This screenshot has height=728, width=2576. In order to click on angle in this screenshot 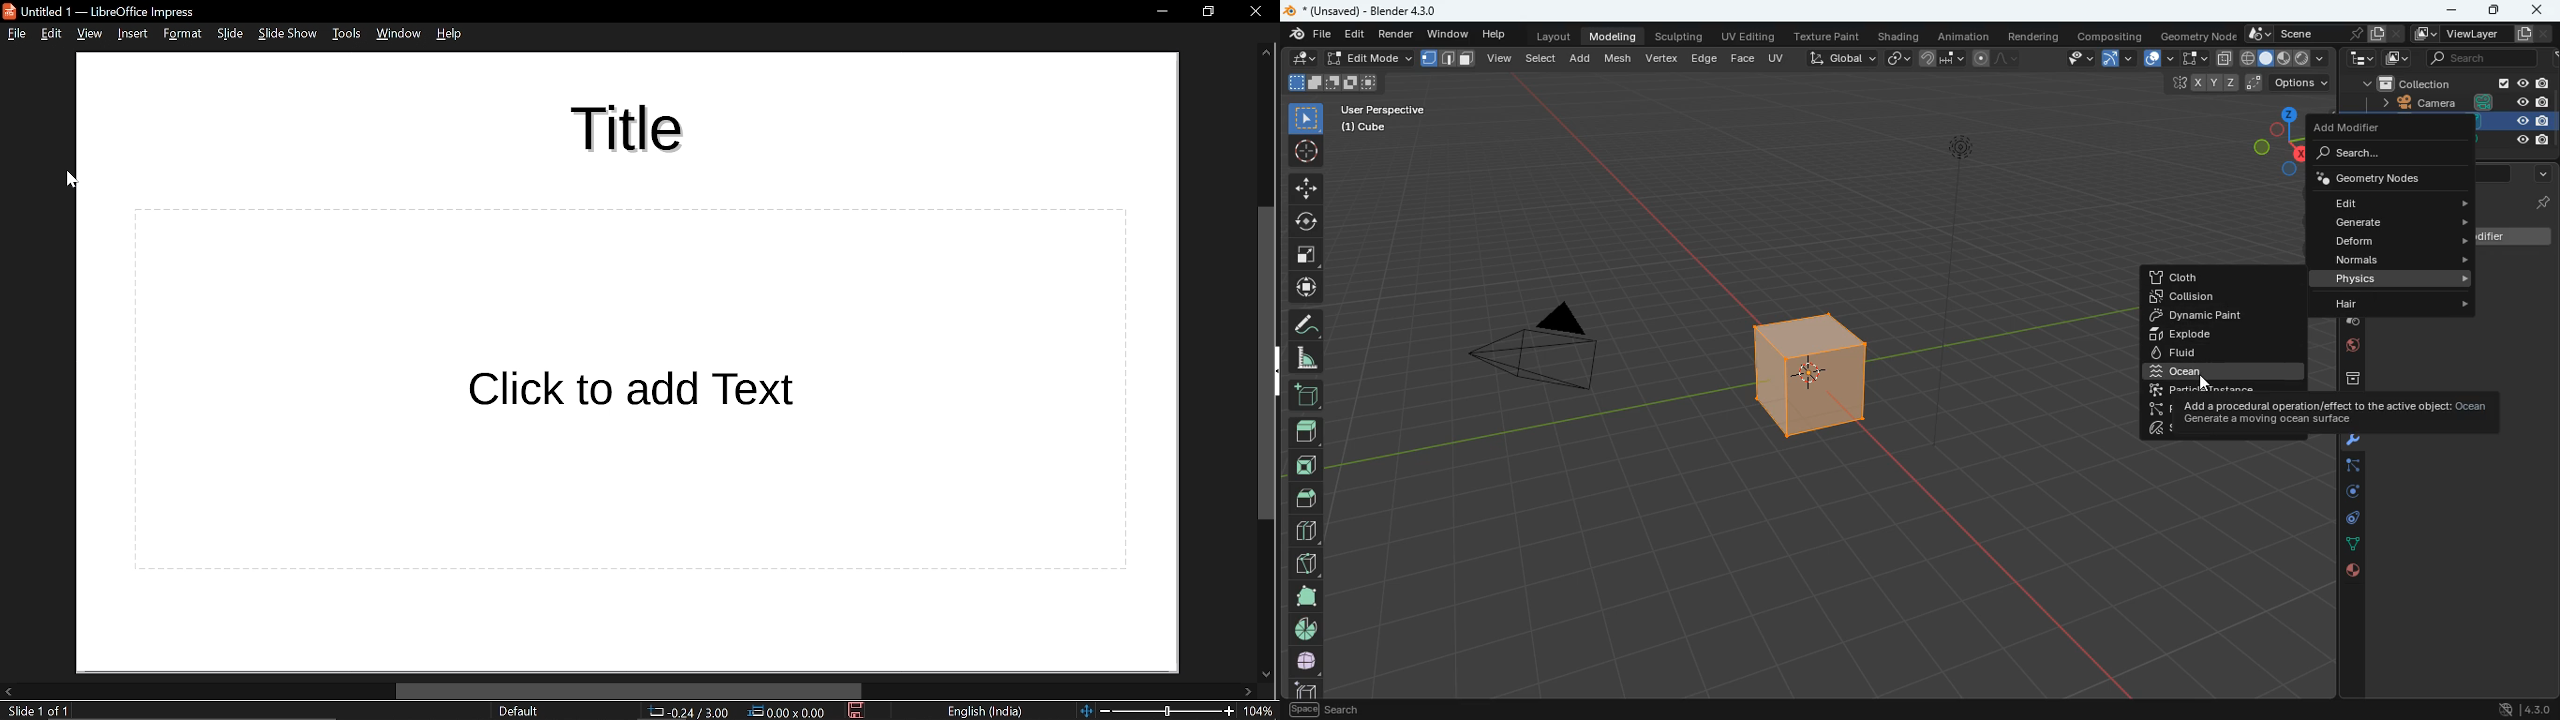, I will do `click(1303, 357)`.